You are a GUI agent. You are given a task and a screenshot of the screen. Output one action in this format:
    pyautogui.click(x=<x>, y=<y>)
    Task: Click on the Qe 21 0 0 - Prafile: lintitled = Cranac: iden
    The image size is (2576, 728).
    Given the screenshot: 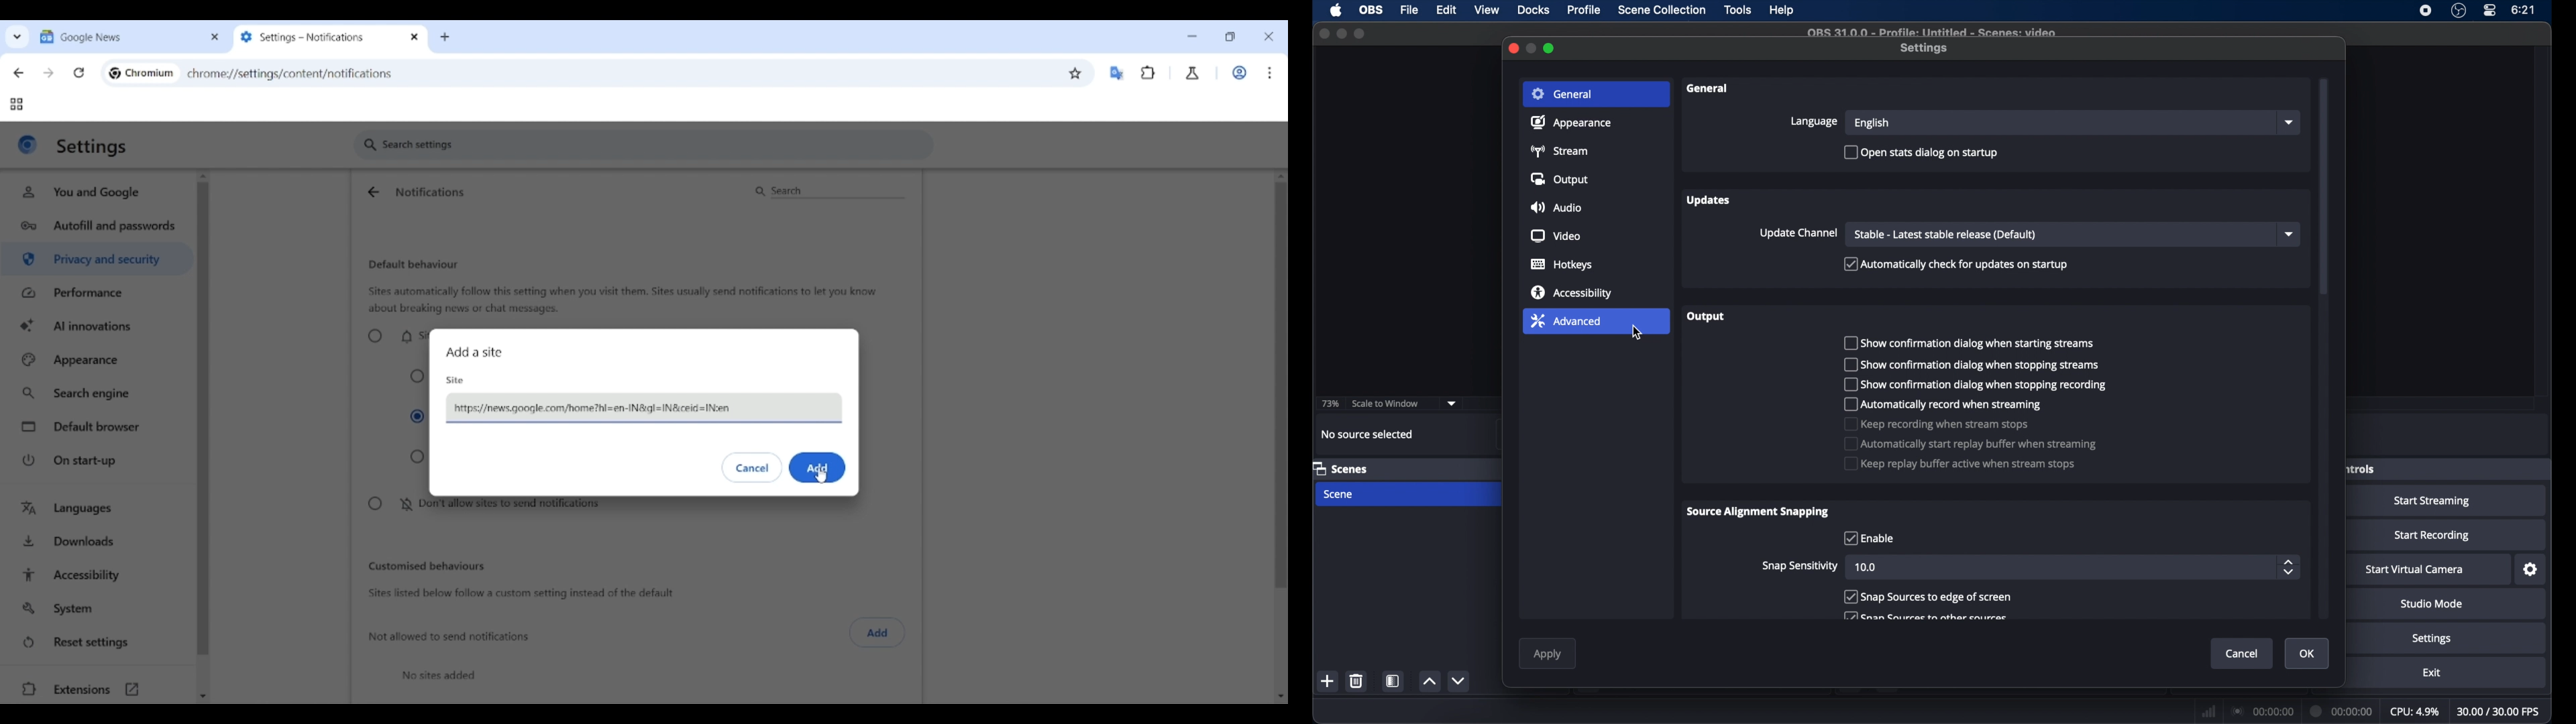 What is the action you would take?
    pyautogui.click(x=1930, y=30)
    